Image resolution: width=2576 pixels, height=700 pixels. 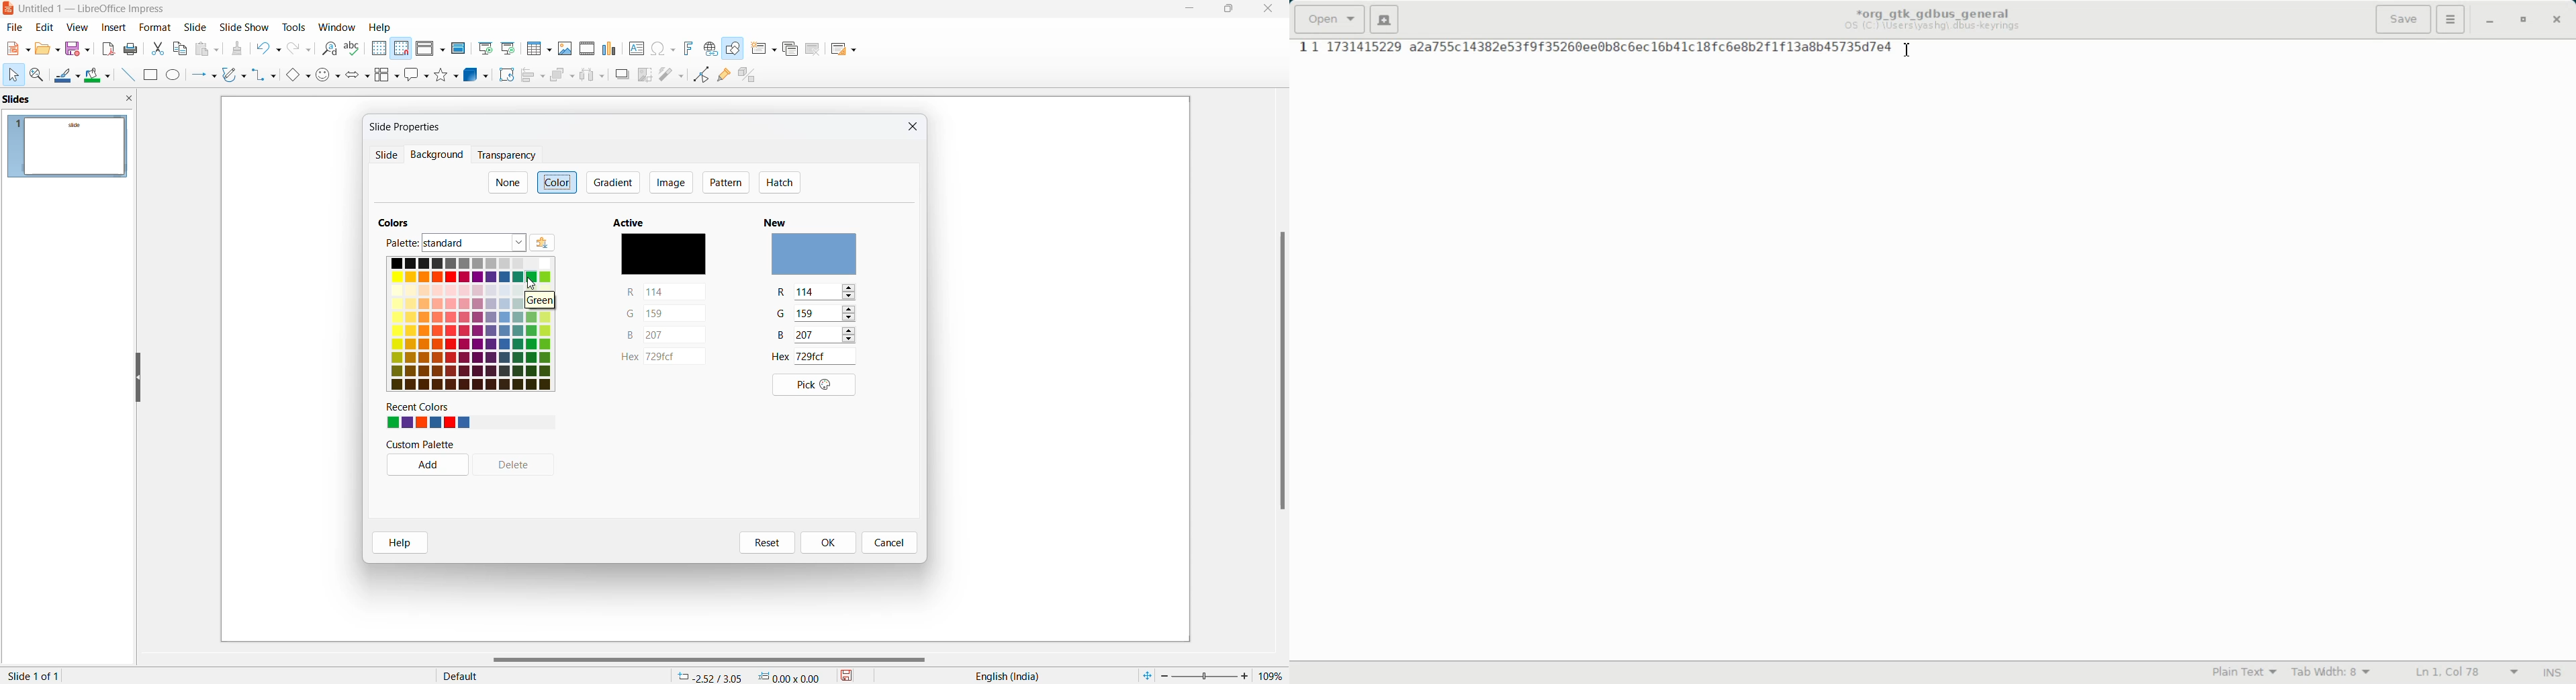 What do you see at coordinates (561, 243) in the screenshot?
I see `add color palettes via extension` at bounding box center [561, 243].